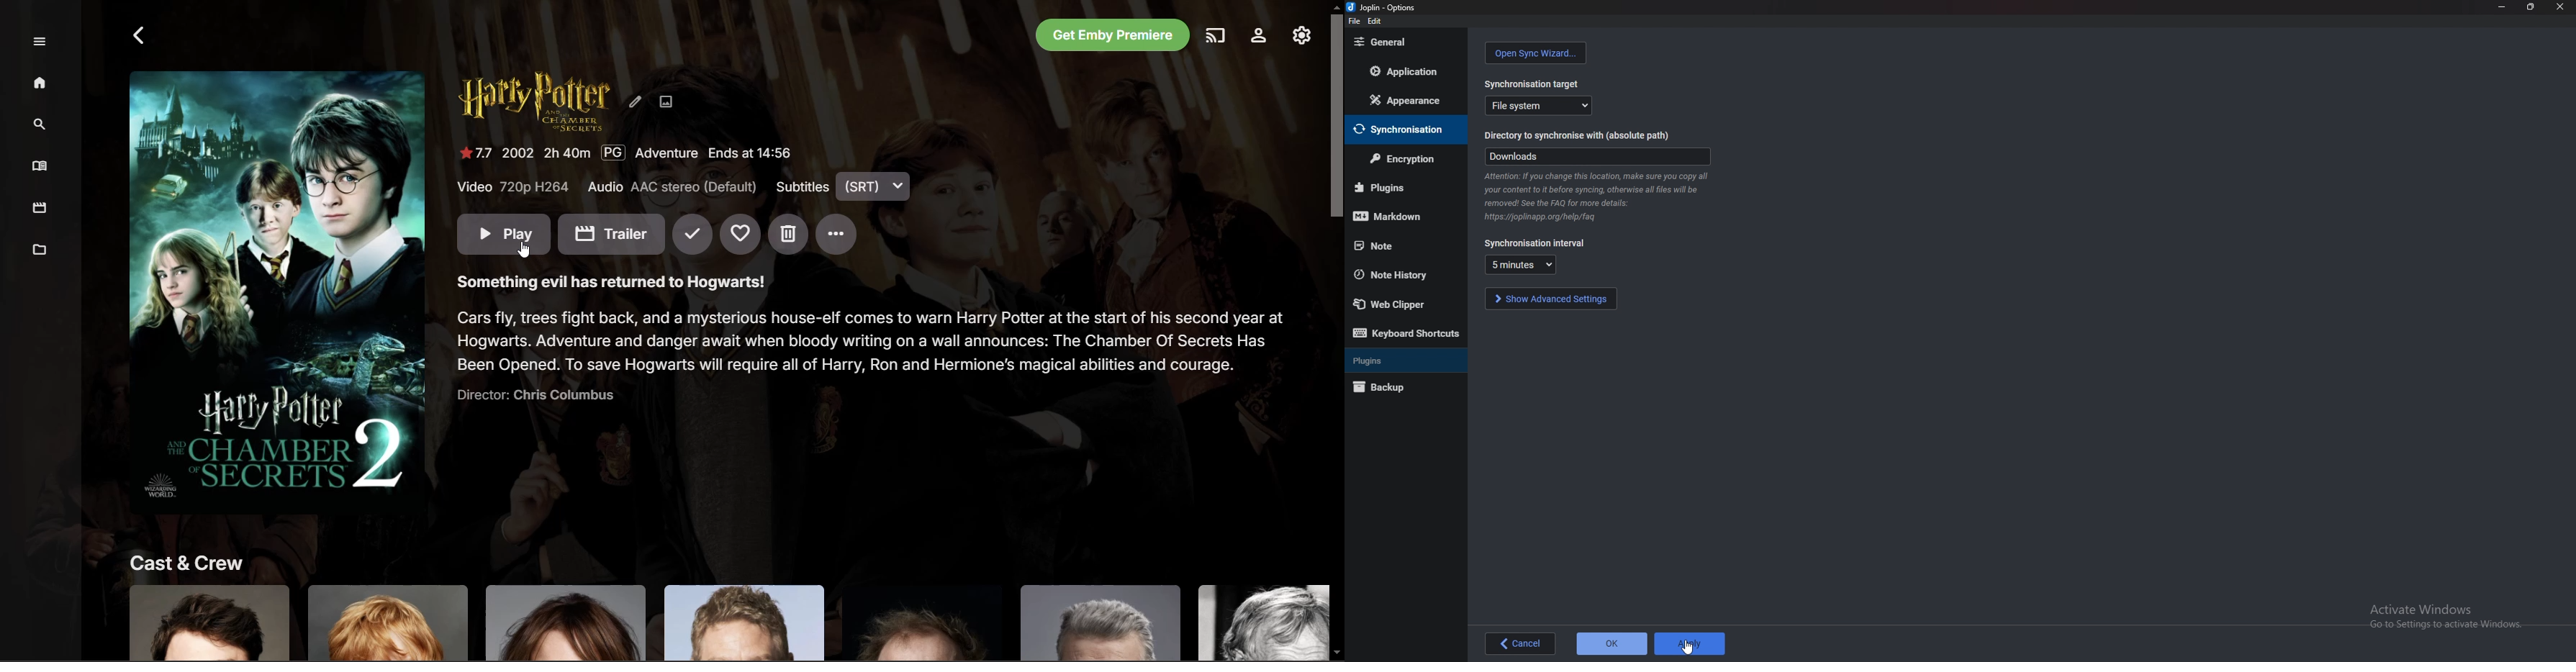 The height and width of the screenshot is (672, 2576). I want to click on Cast and Crew, so click(181, 560).